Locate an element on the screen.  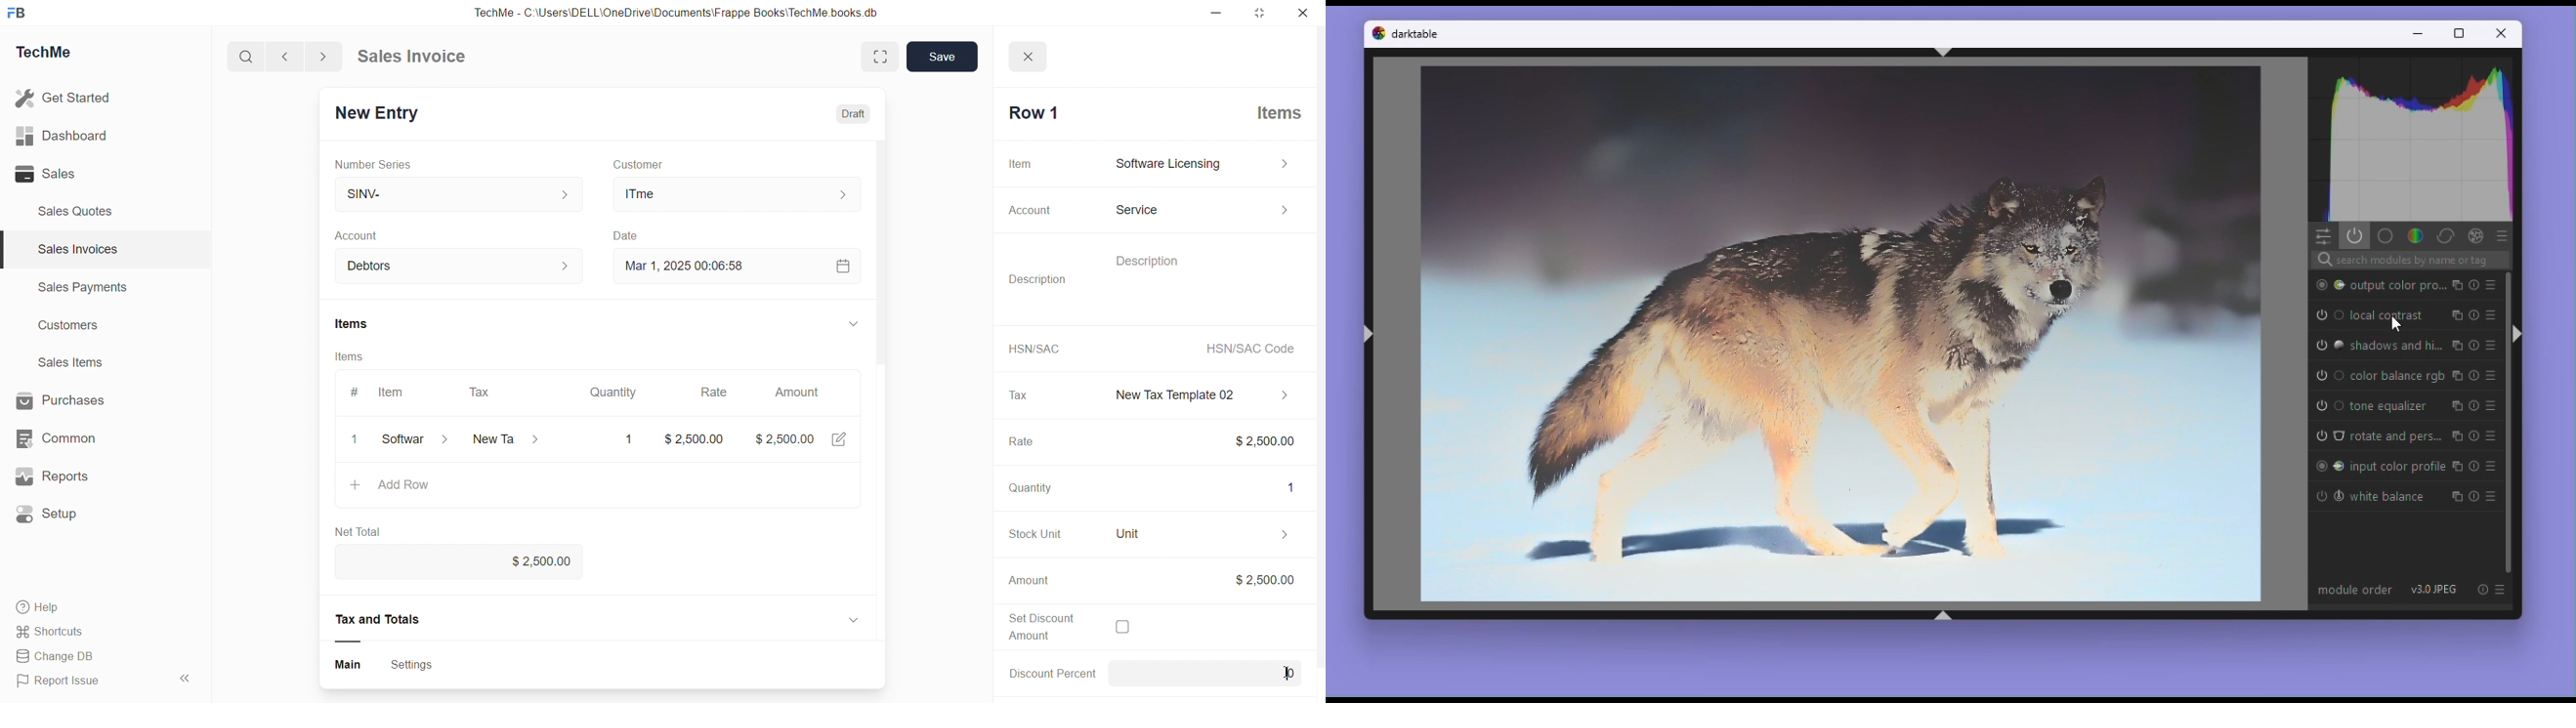
Rate is located at coordinates (1018, 443).